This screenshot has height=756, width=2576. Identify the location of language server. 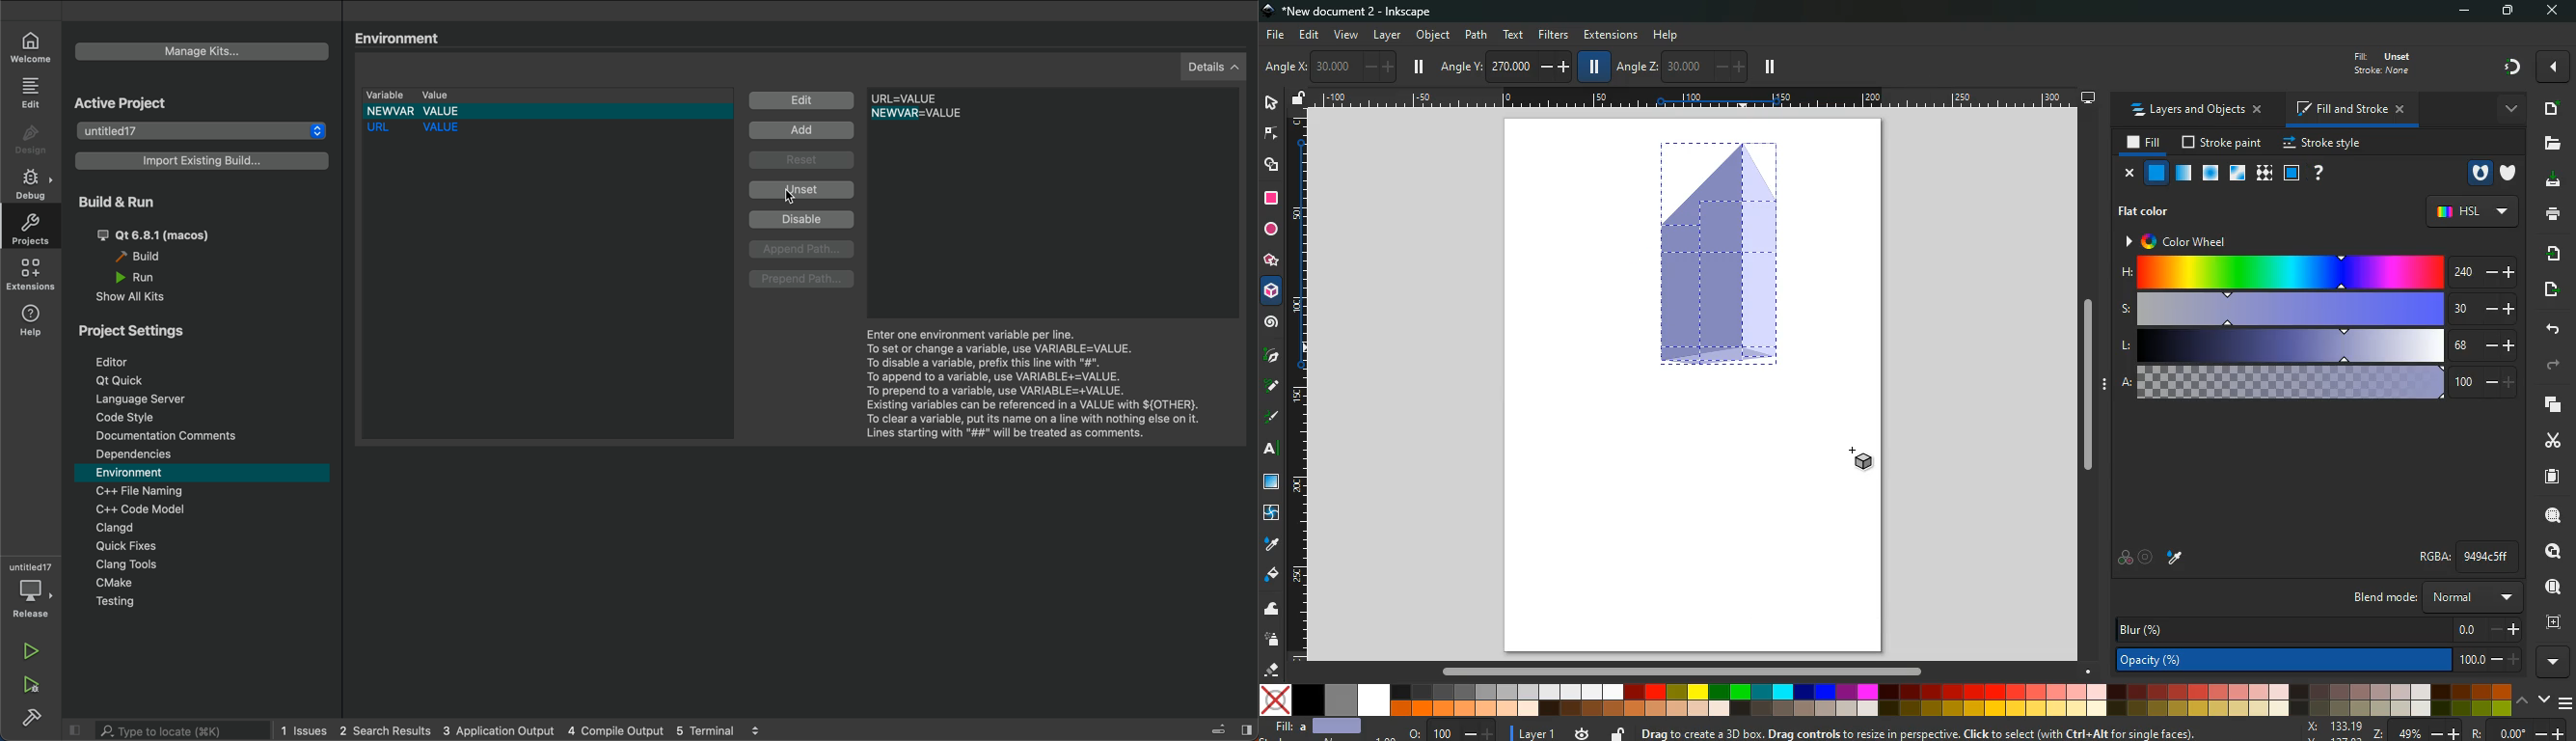
(143, 399).